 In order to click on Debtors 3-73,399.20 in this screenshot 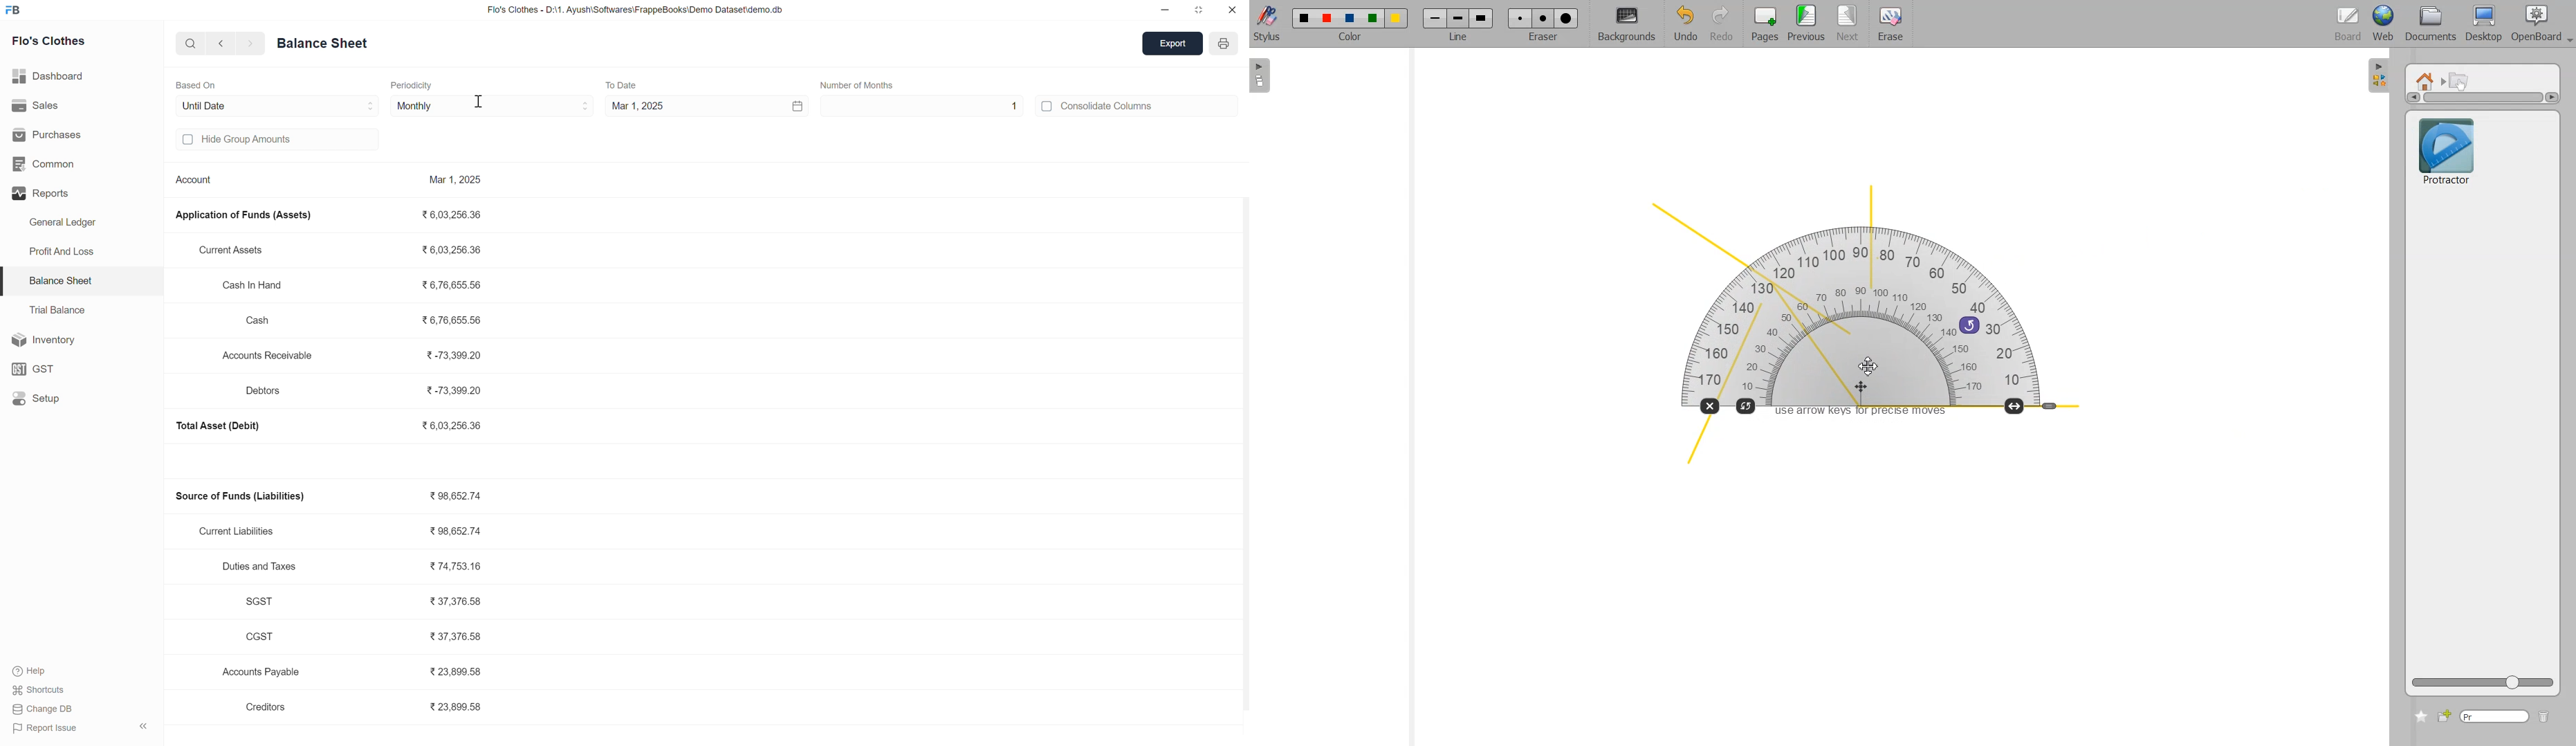, I will do `click(368, 391)`.